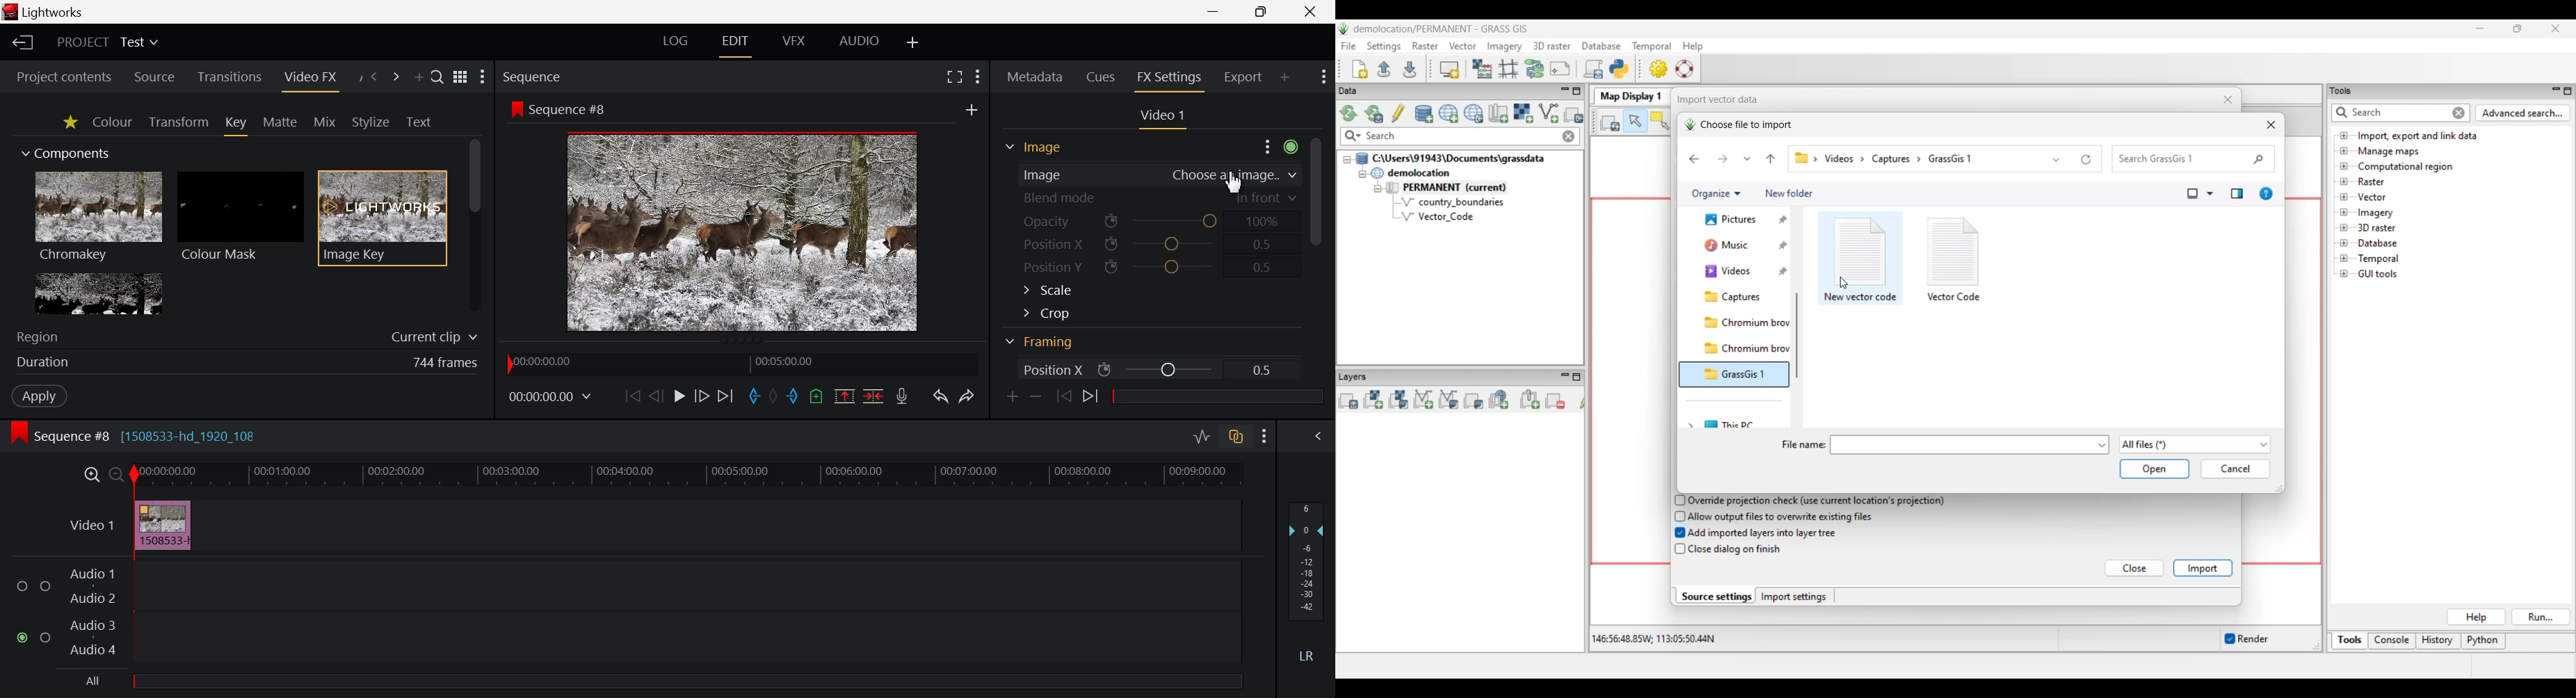  I want to click on Scroll Bar, so click(475, 225).